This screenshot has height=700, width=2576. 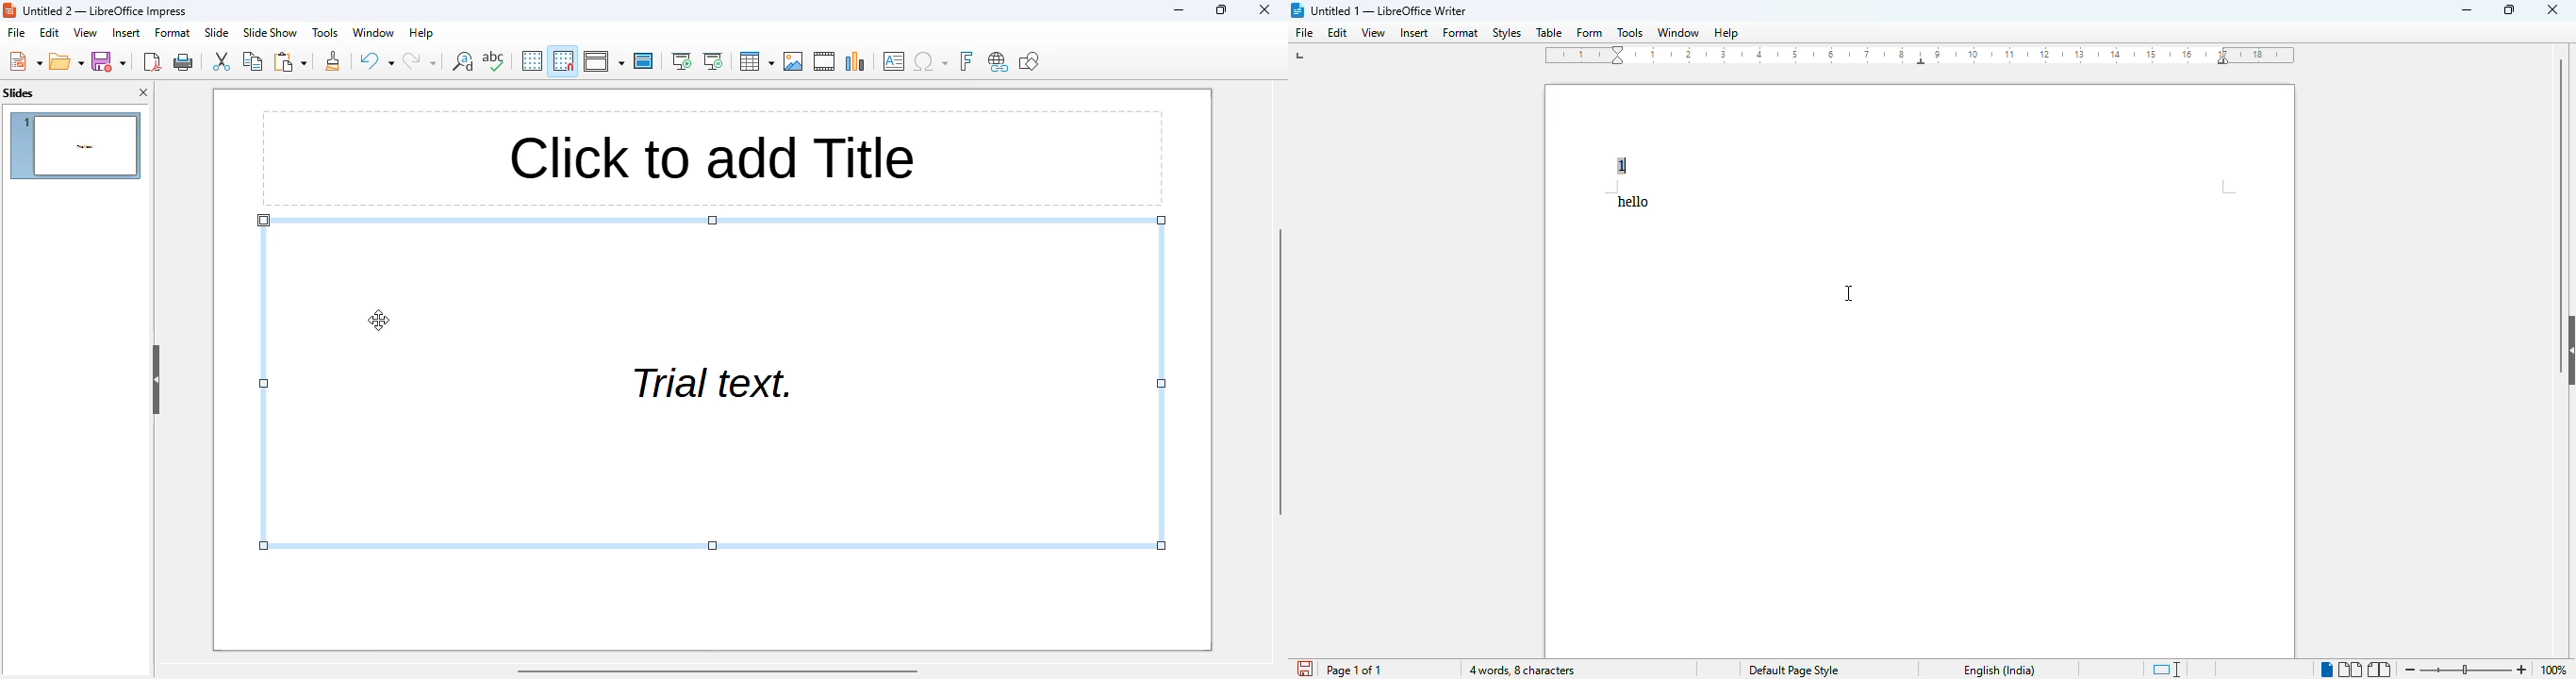 I want to click on insert hyperlink, so click(x=998, y=62).